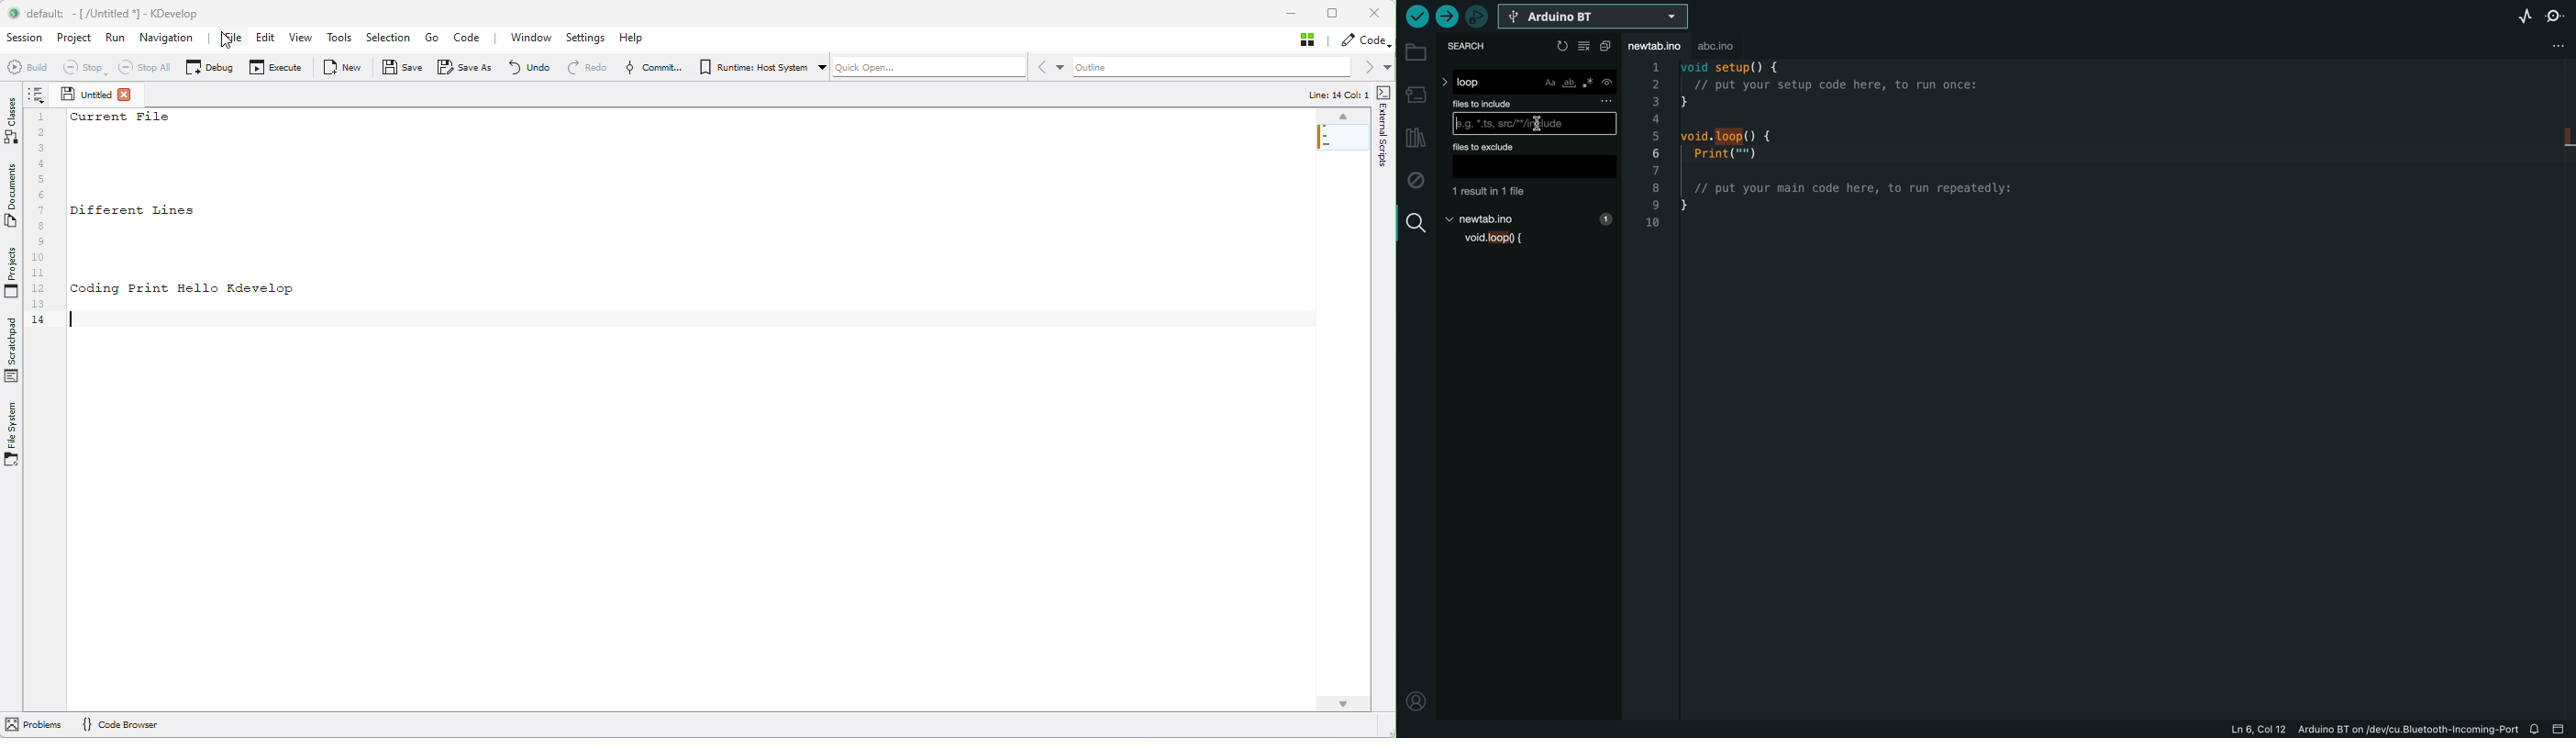 The width and height of the screenshot is (2576, 756). I want to click on close tab, so click(127, 95).